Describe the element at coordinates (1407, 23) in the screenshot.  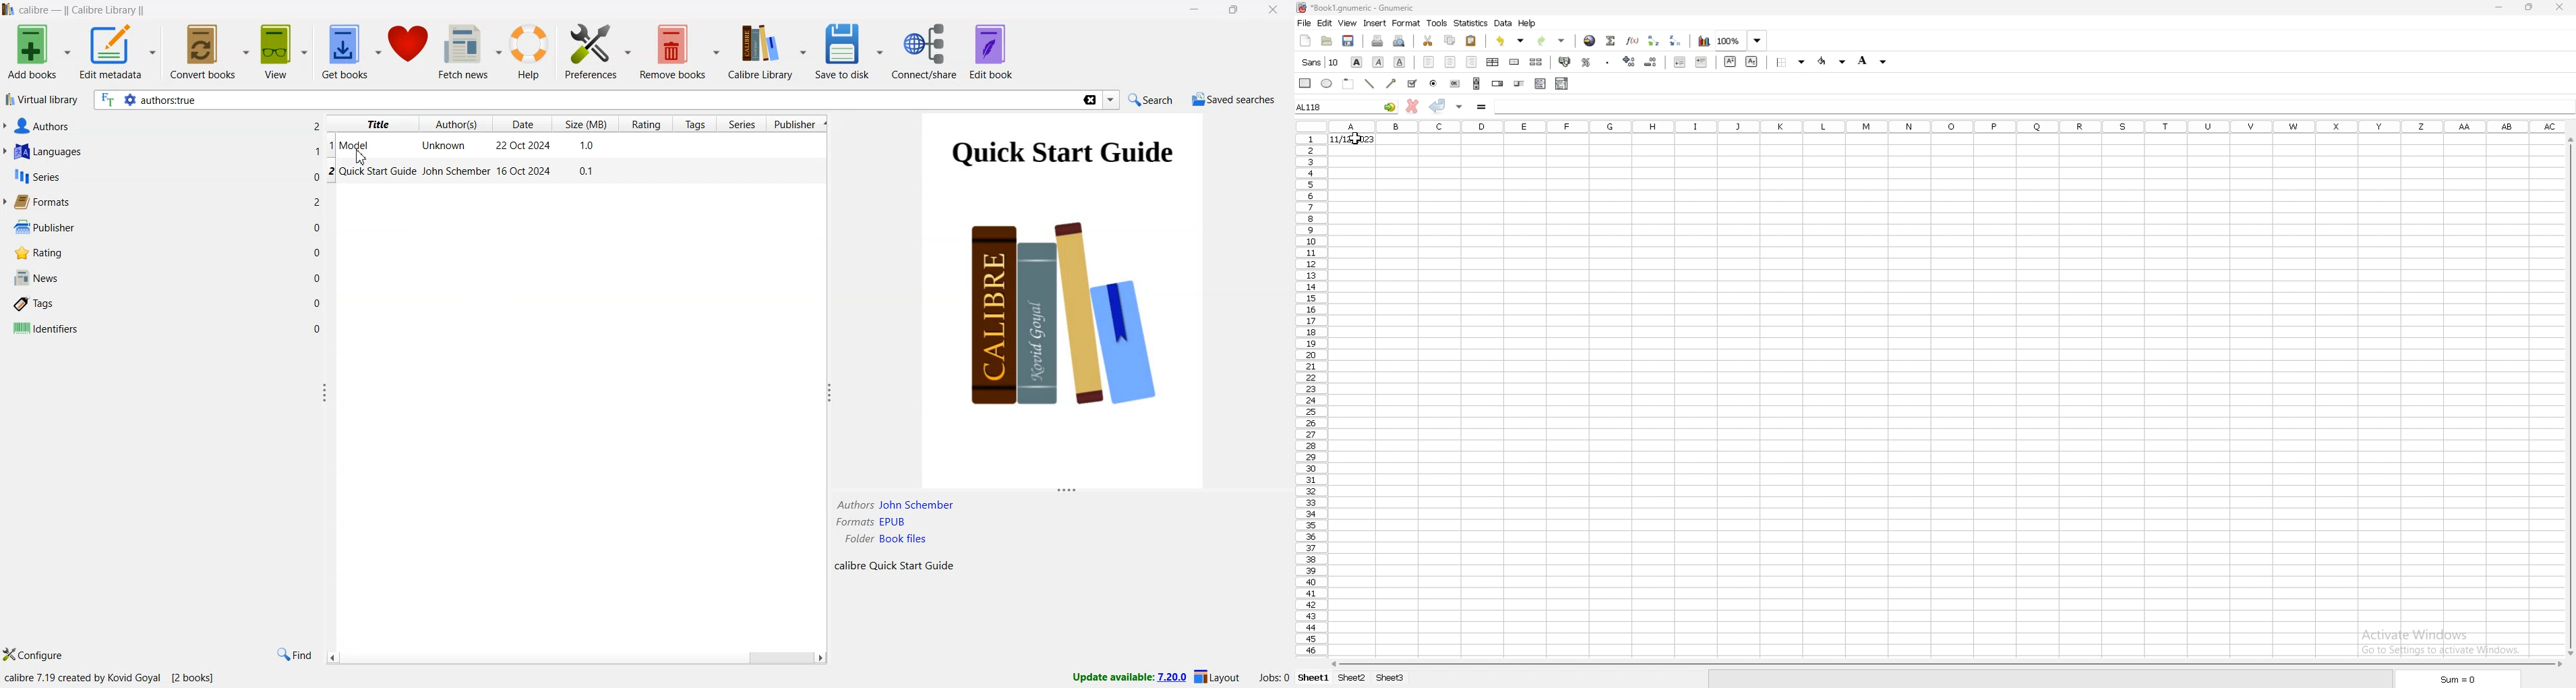
I see `format` at that location.